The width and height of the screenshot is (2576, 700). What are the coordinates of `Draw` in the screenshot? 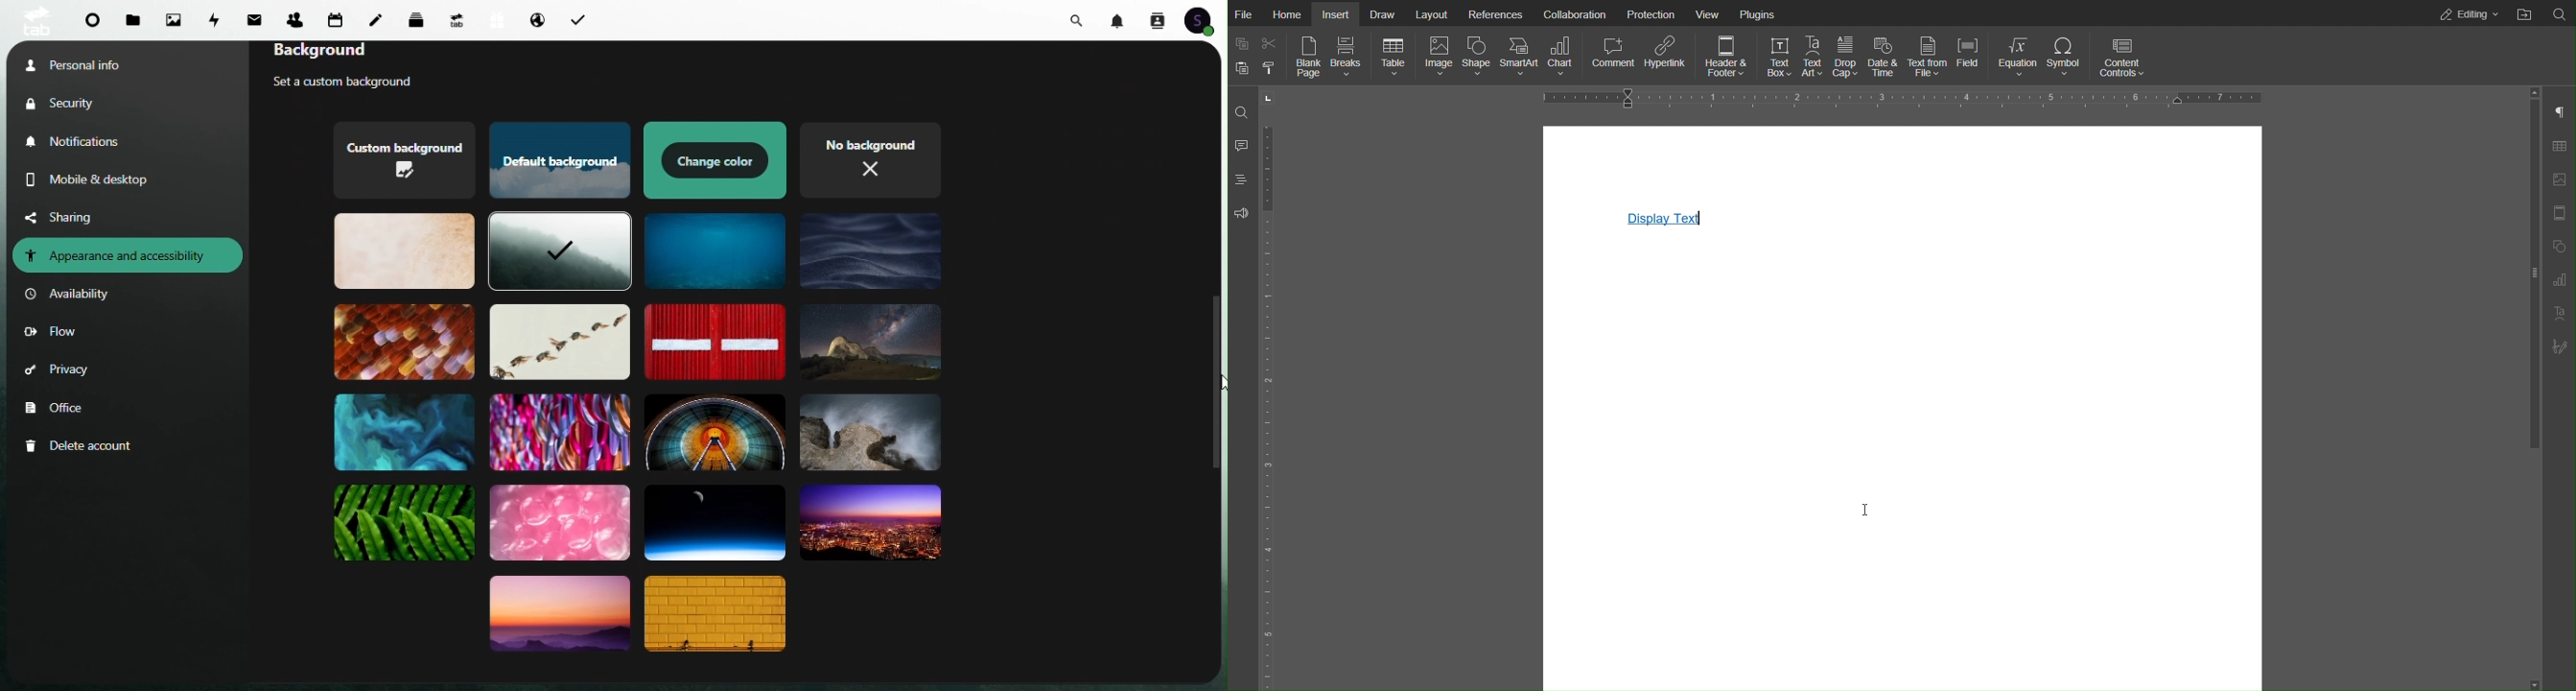 It's located at (1385, 14).